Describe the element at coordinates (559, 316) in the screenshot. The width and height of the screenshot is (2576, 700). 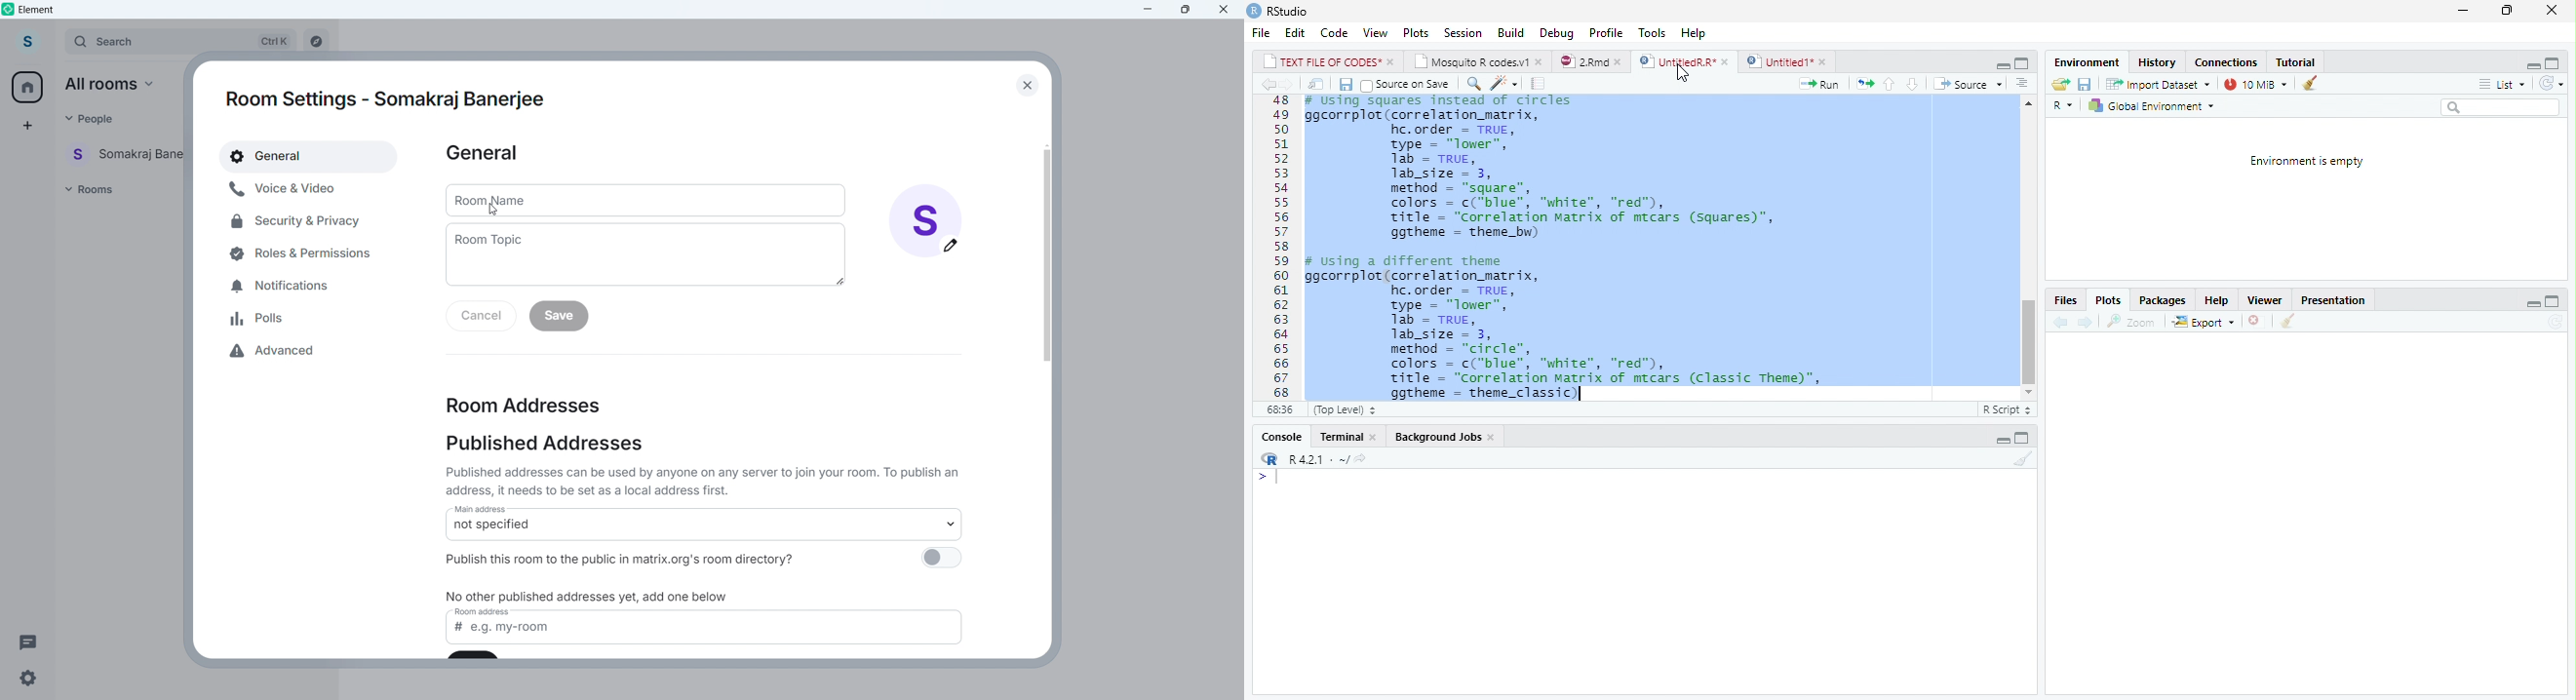
I see `save ` at that location.